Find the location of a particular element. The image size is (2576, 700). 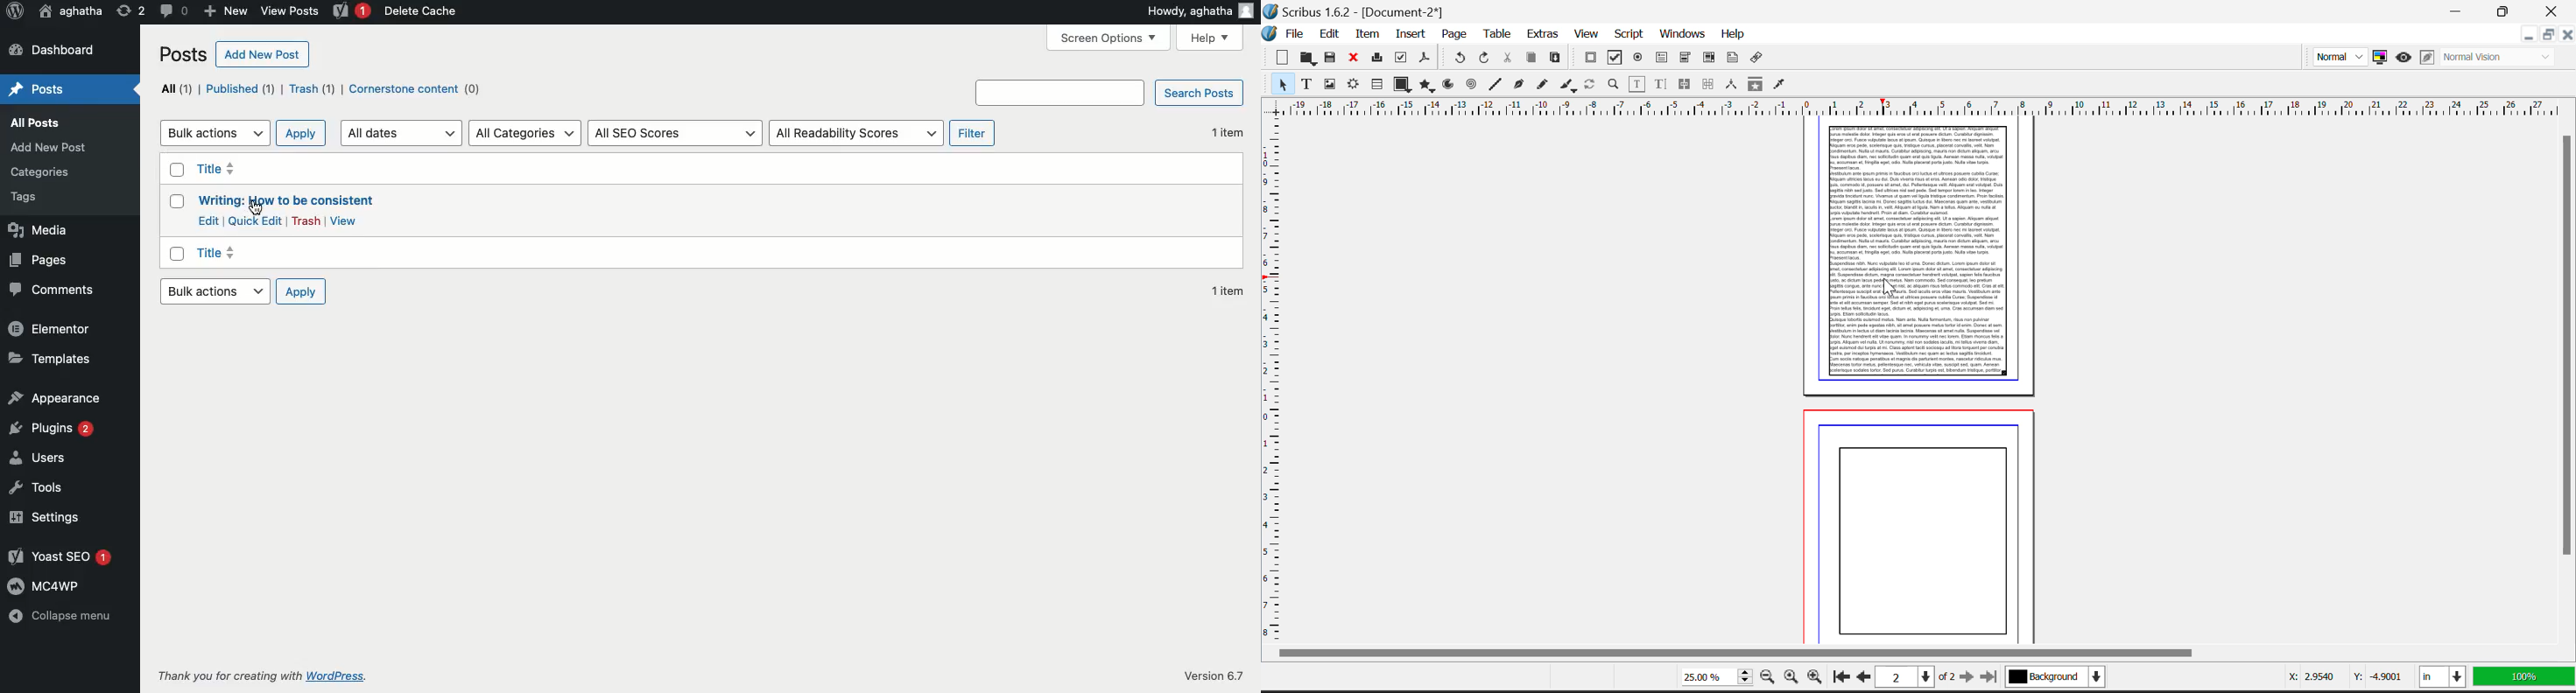

Categories is located at coordinates (39, 174).